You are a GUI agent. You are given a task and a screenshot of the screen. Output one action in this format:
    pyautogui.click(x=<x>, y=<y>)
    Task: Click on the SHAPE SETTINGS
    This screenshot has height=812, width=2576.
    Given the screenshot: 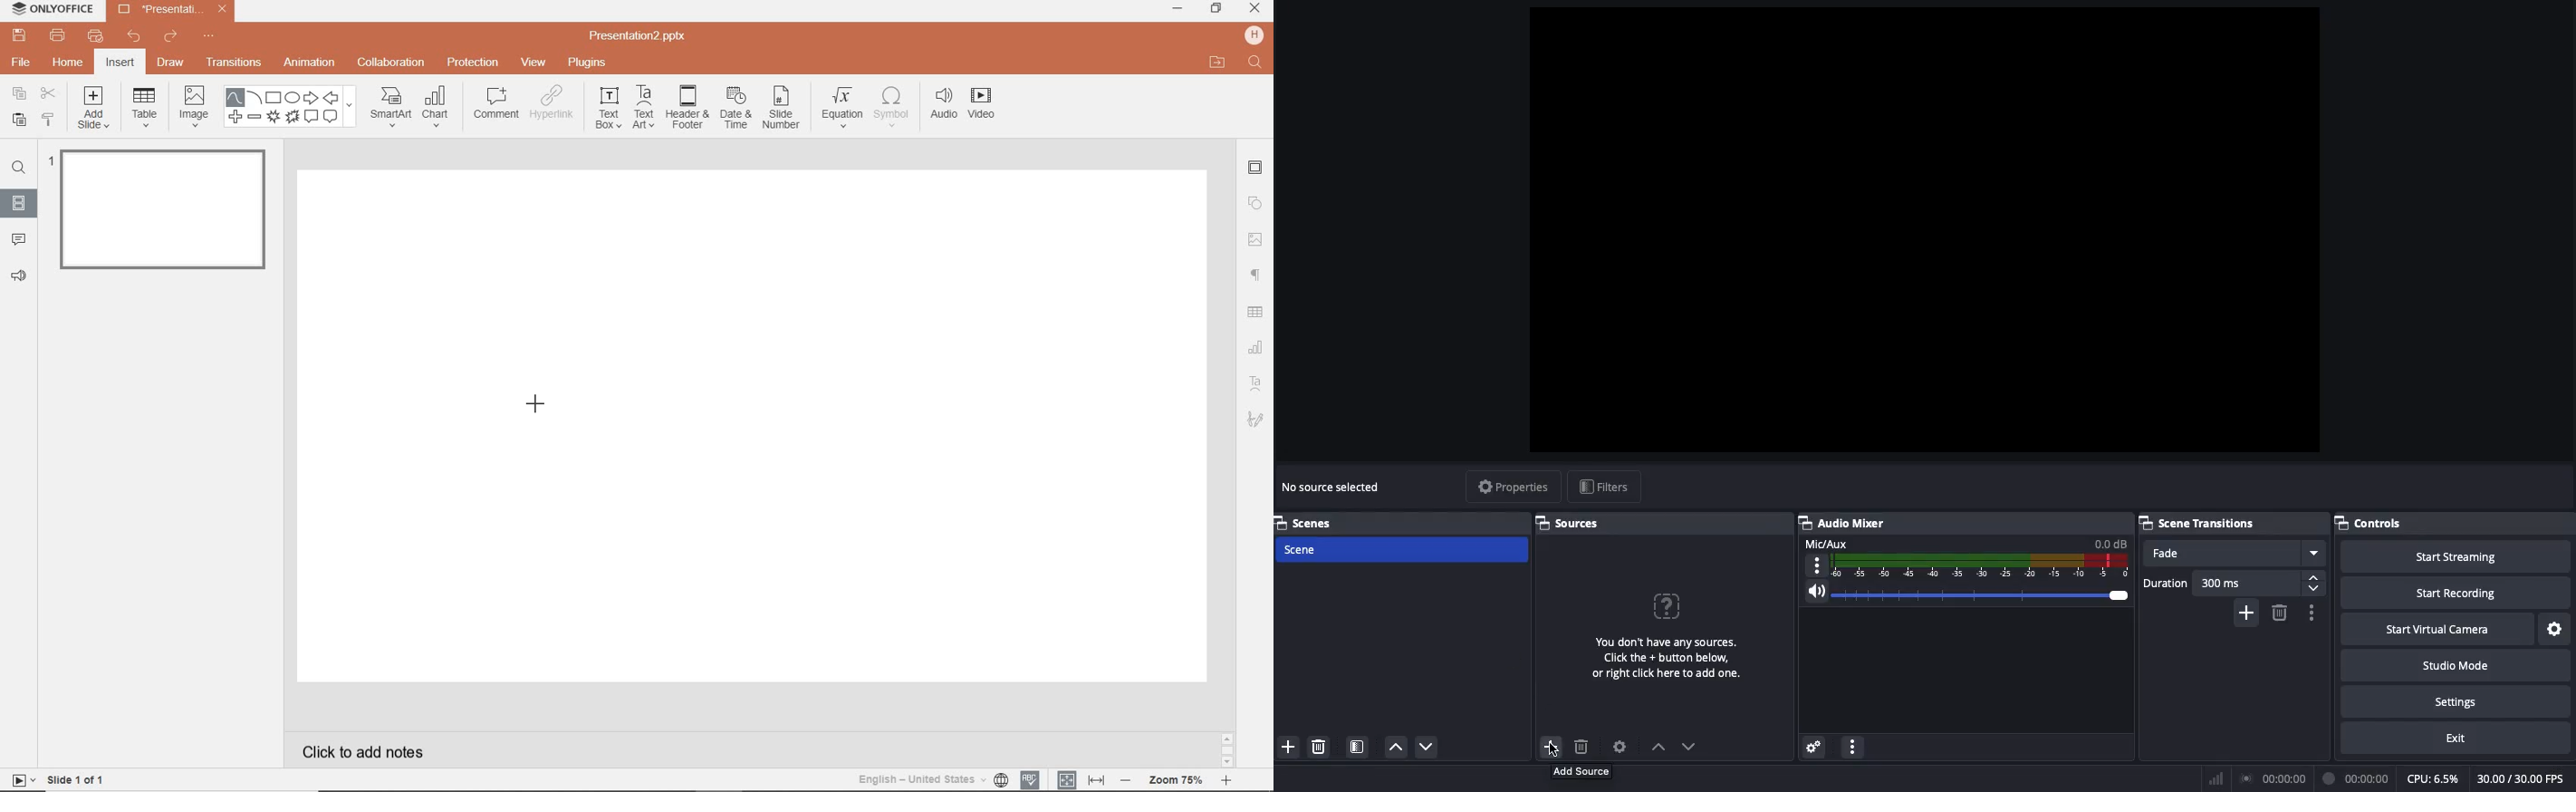 What is the action you would take?
    pyautogui.click(x=1256, y=203)
    